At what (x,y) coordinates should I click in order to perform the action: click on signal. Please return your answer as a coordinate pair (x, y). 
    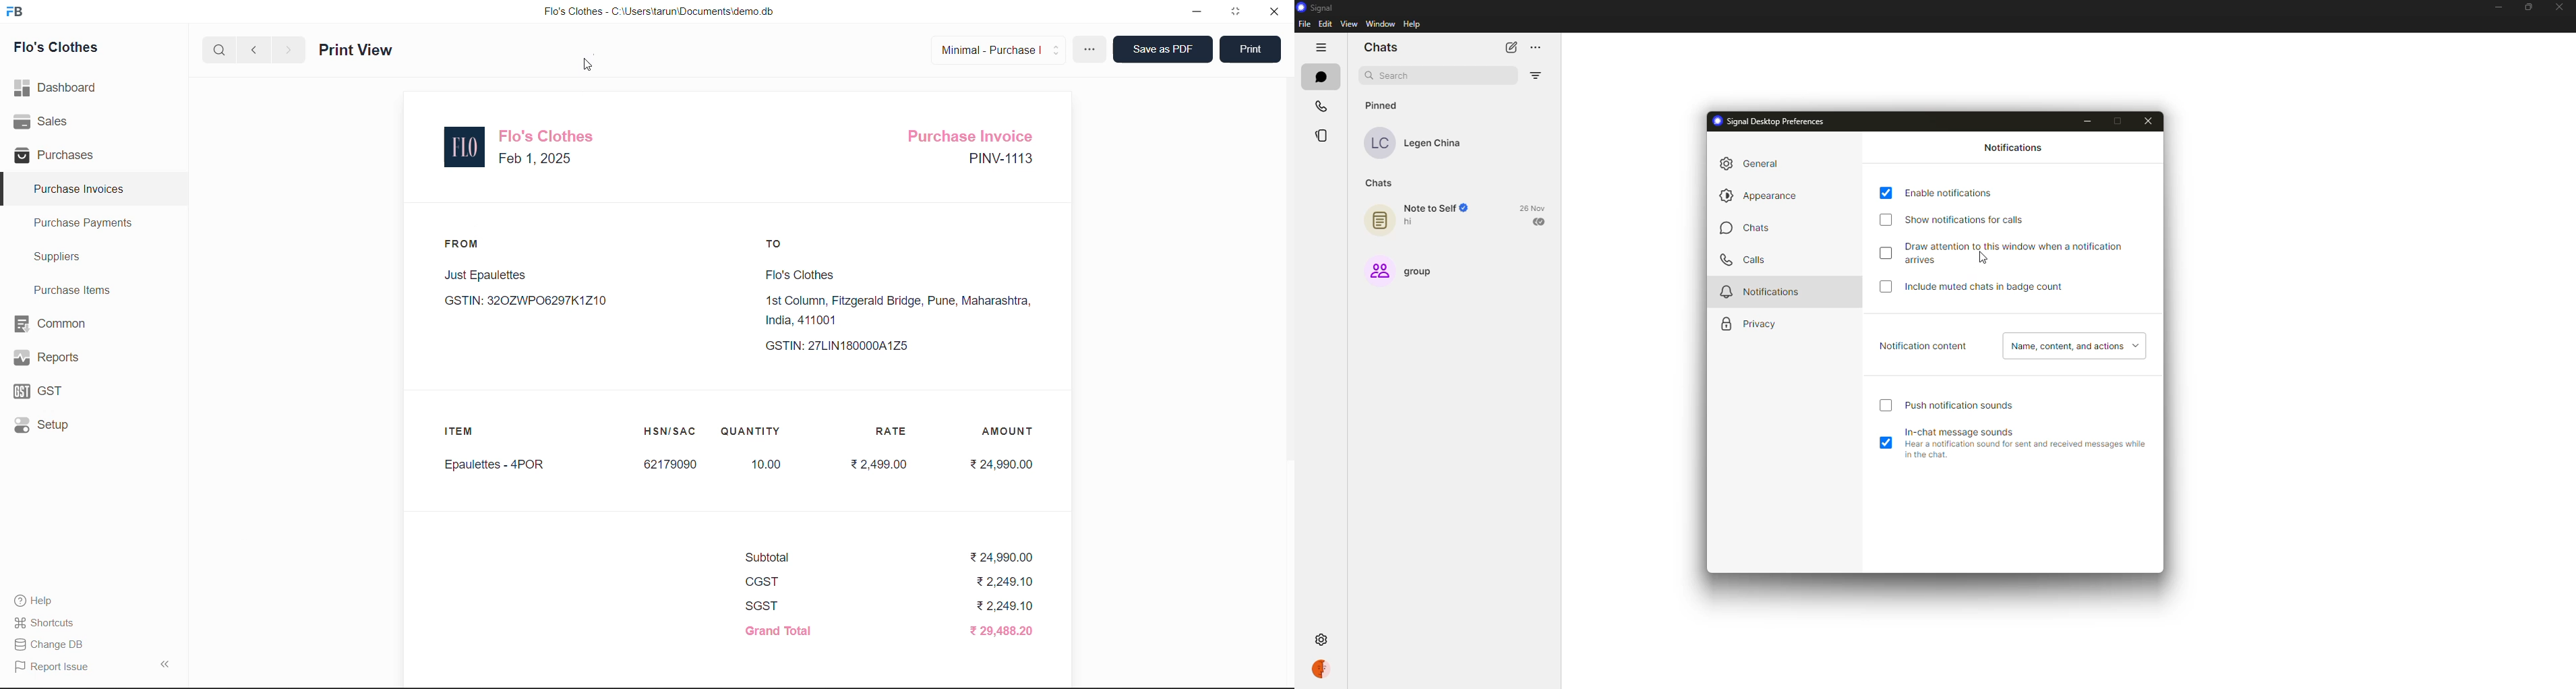
    Looking at the image, I should click on (1321, 7).